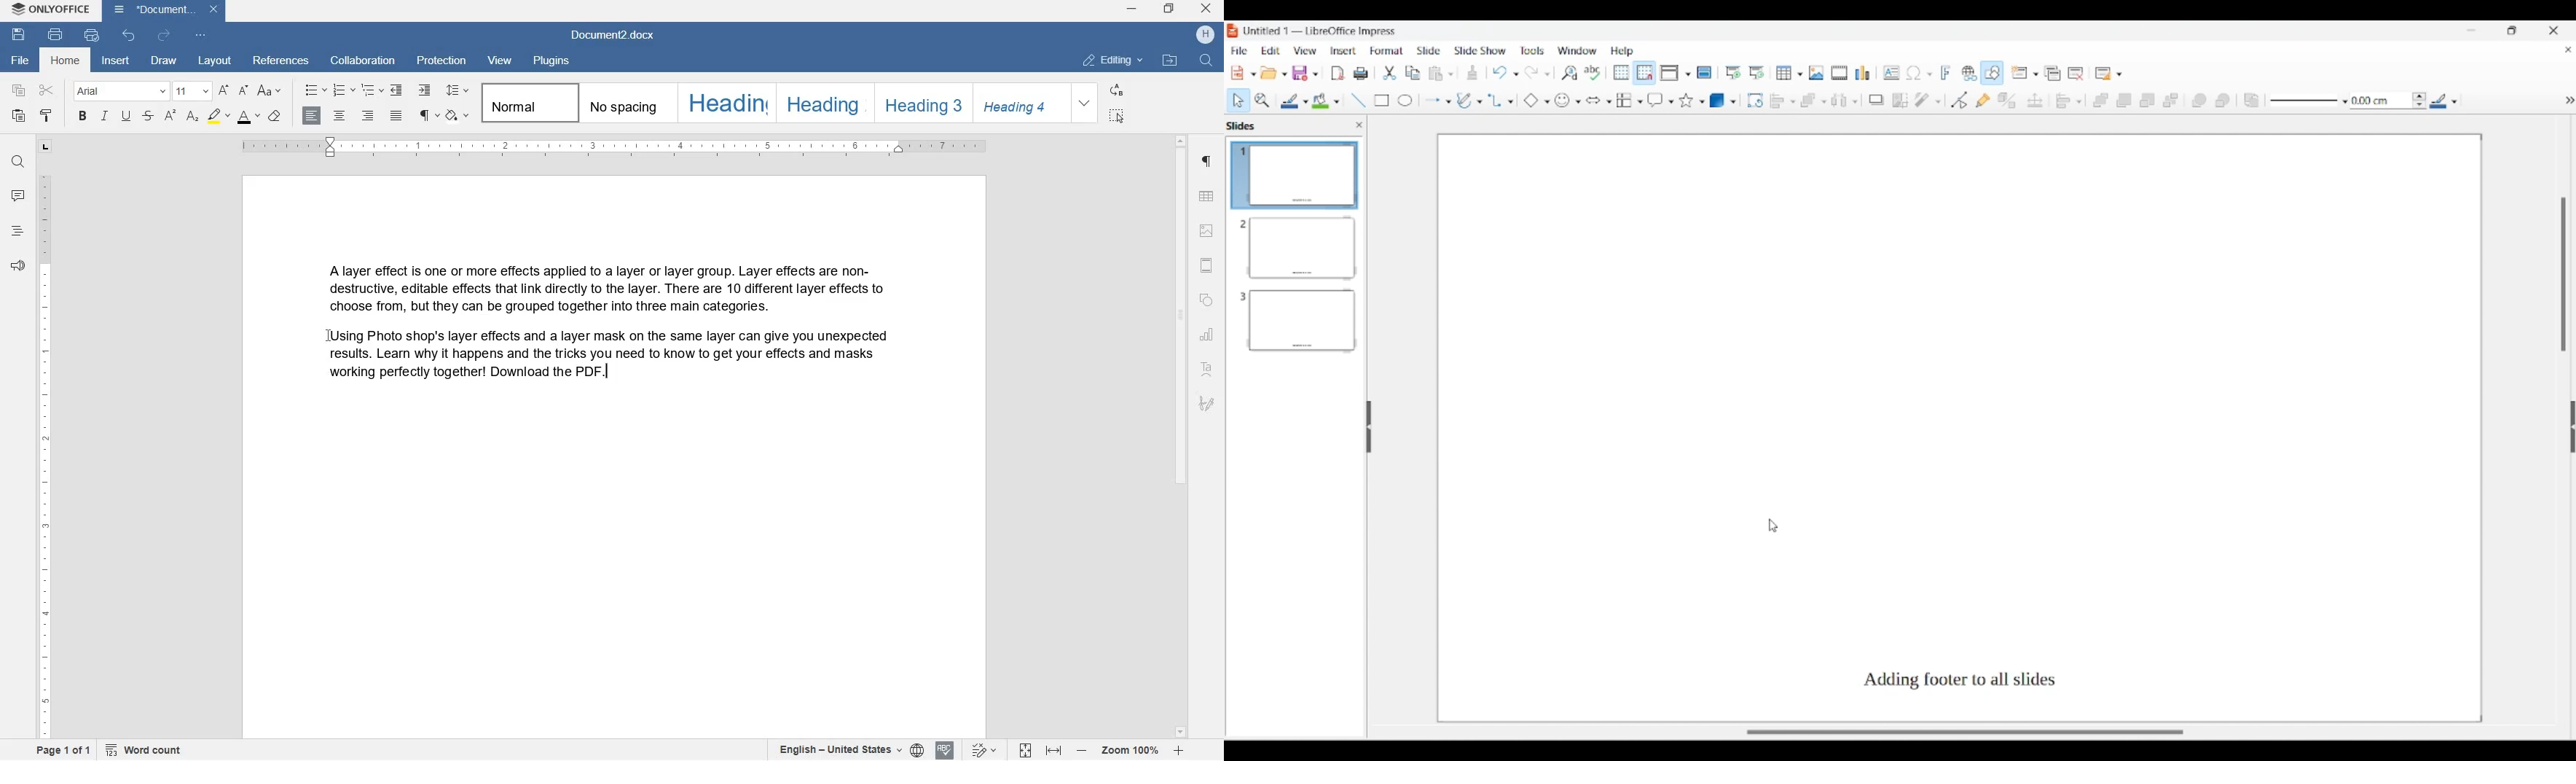 Image resolution: width=2576 pixels, height=784 pixels. Describe the element at coordinates (1756, 101) in the screenshot. I see `Rotate` at that location.